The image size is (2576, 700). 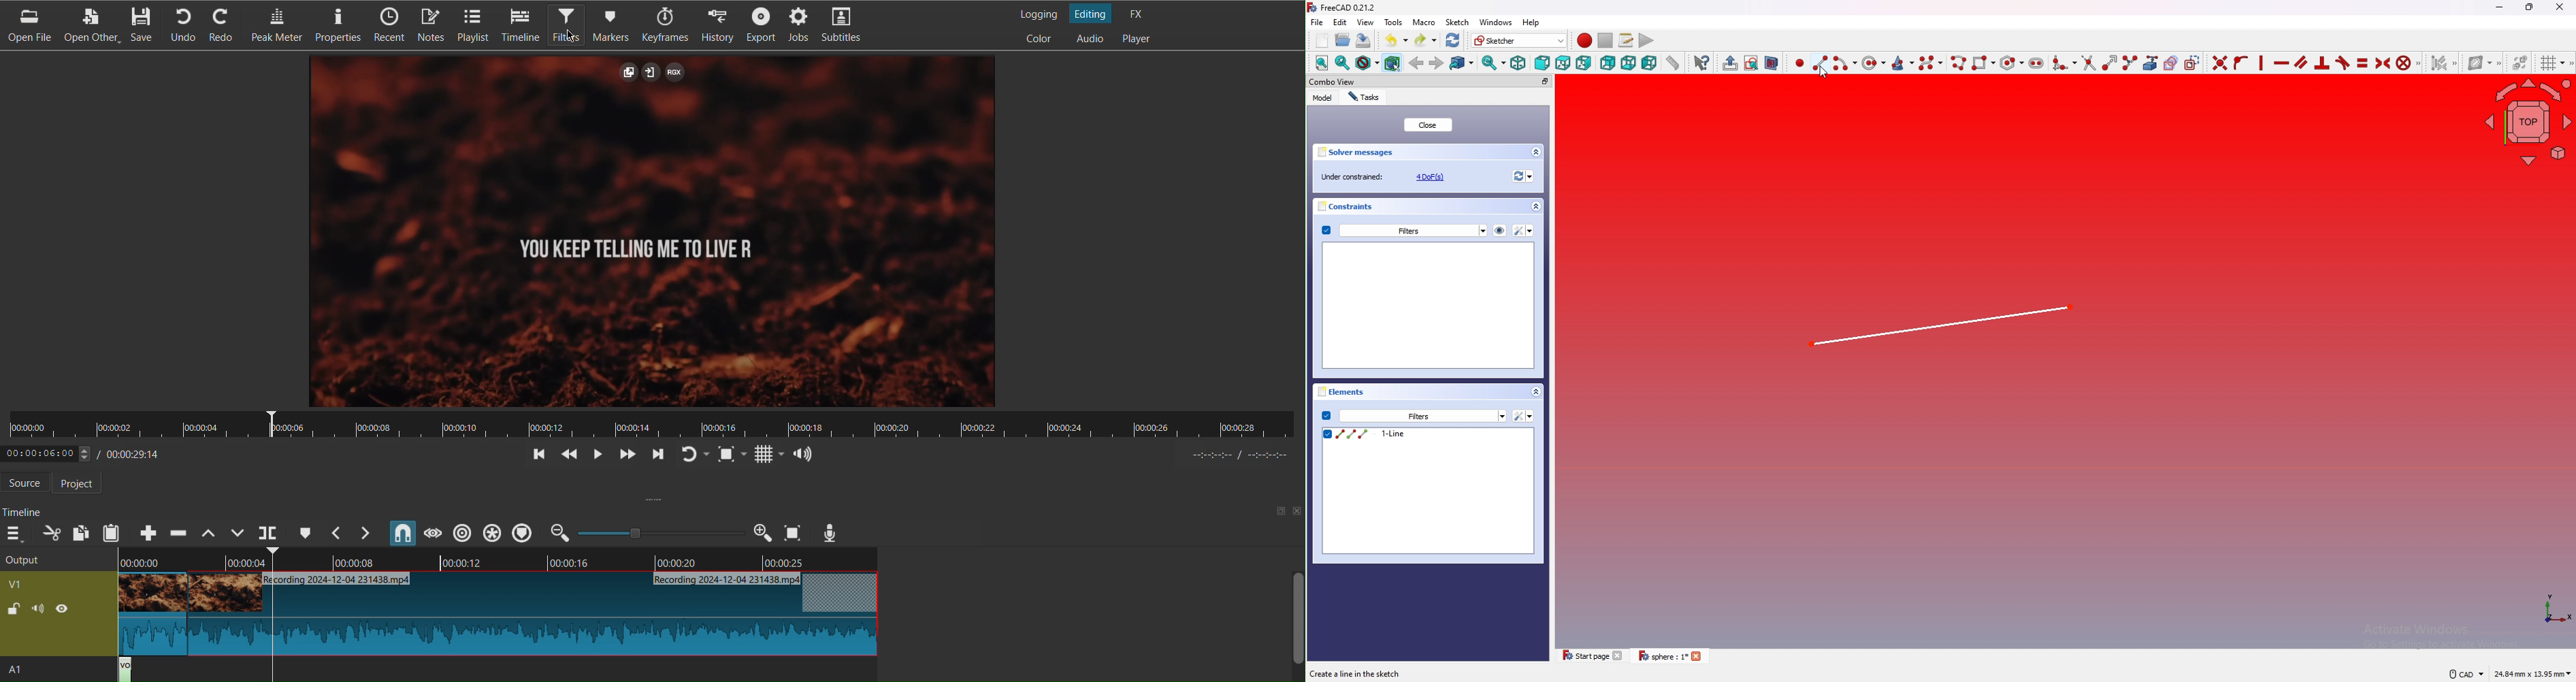 What do you see at coordinates (2549, 611) in the screenshot?
I see `Axis` at bounding box center [2549, 611].